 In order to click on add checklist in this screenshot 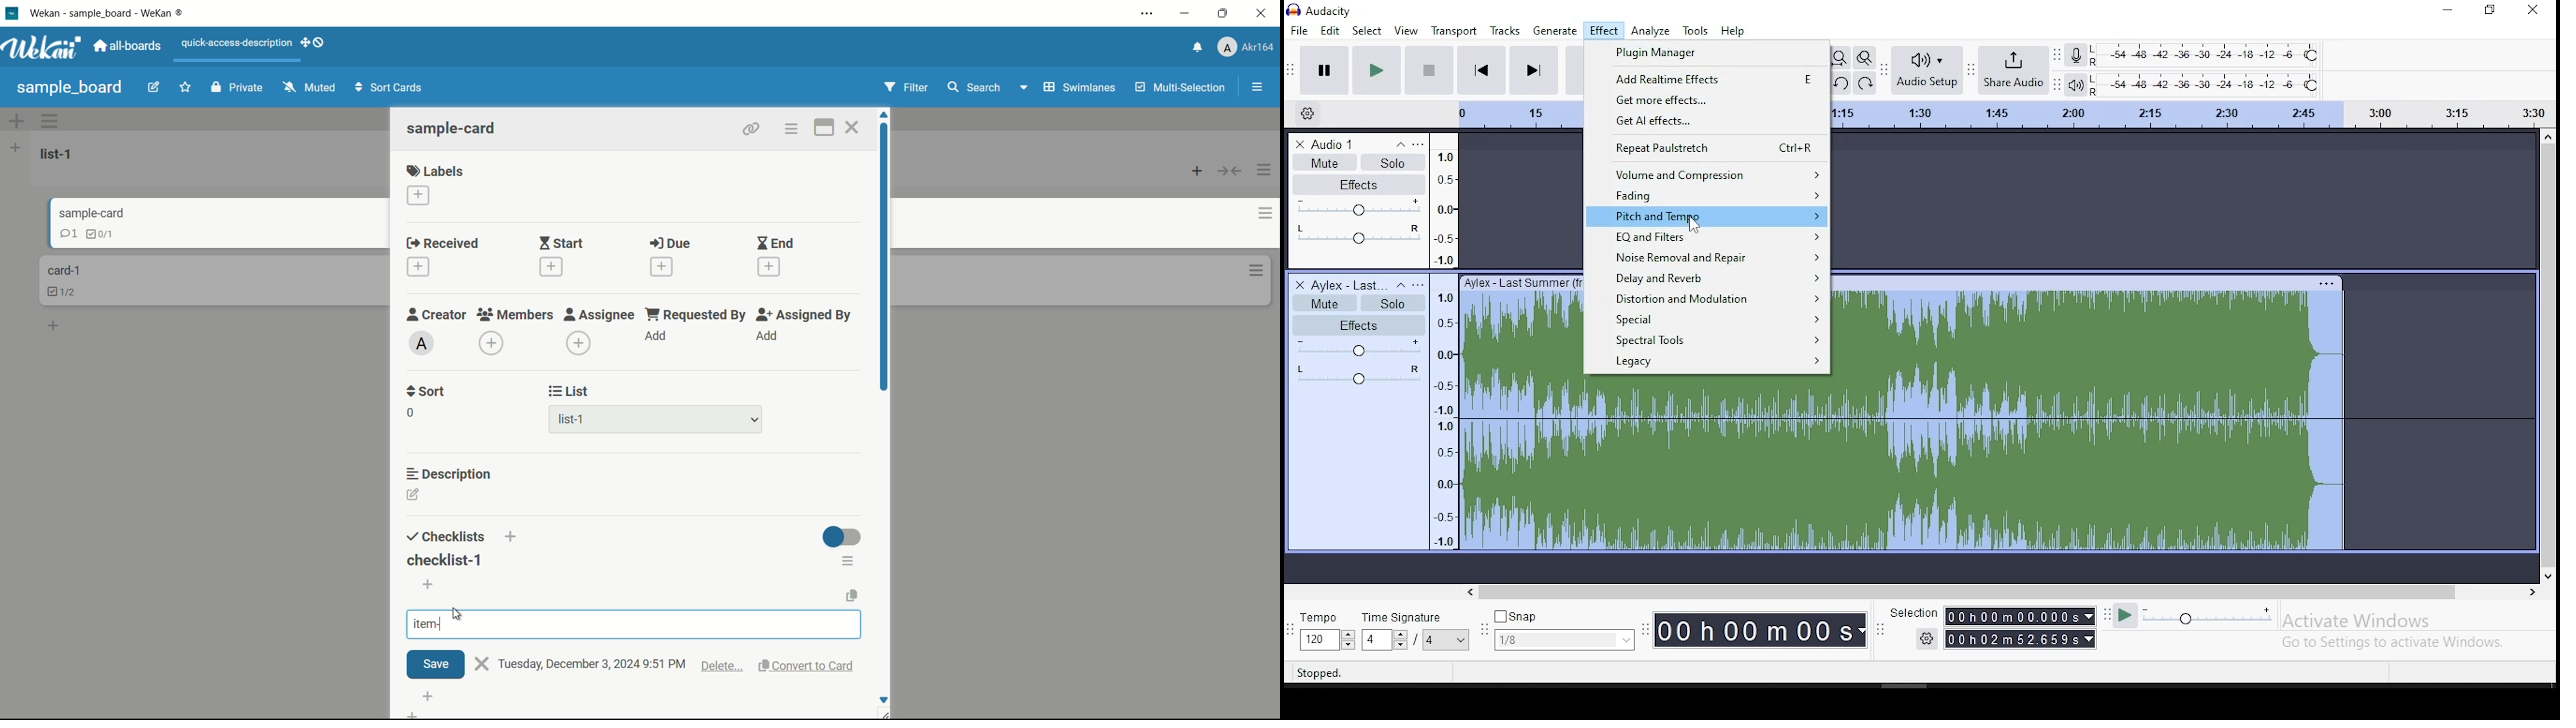, I will do `click(513, 537)`.